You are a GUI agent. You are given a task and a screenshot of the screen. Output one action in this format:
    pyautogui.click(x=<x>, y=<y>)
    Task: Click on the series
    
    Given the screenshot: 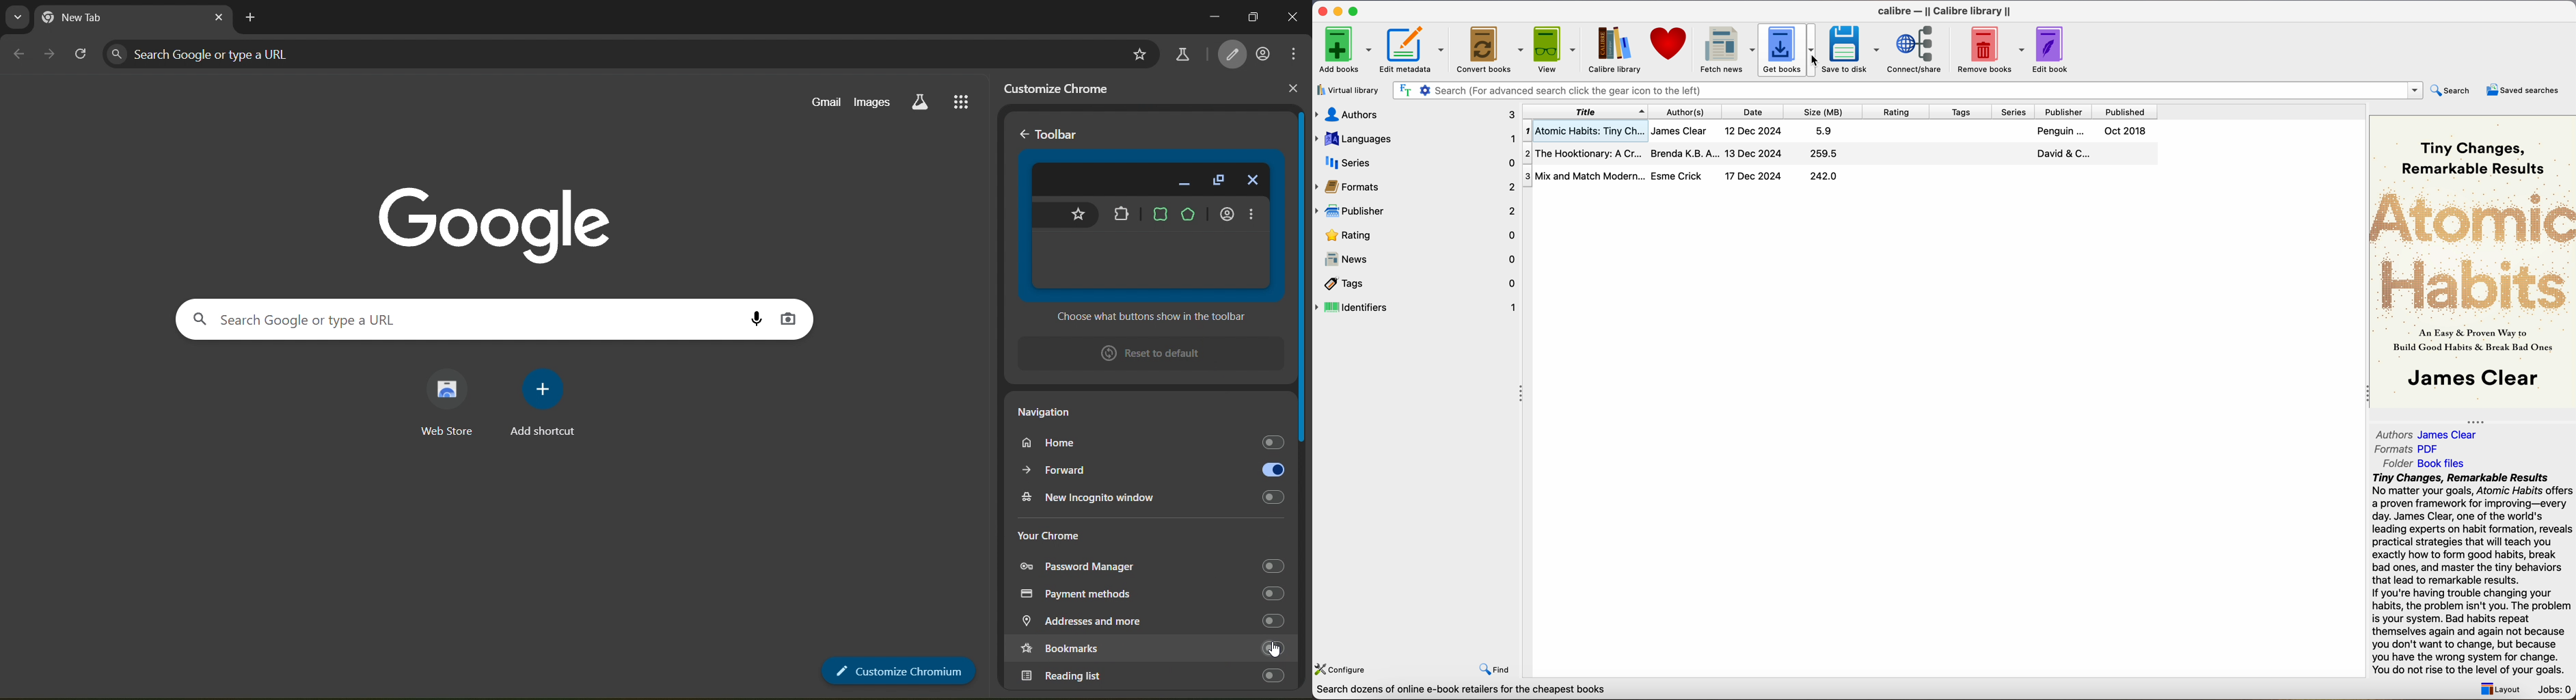 What is the action you would take?
    pyautogui.click(x=1416, y=163)
    